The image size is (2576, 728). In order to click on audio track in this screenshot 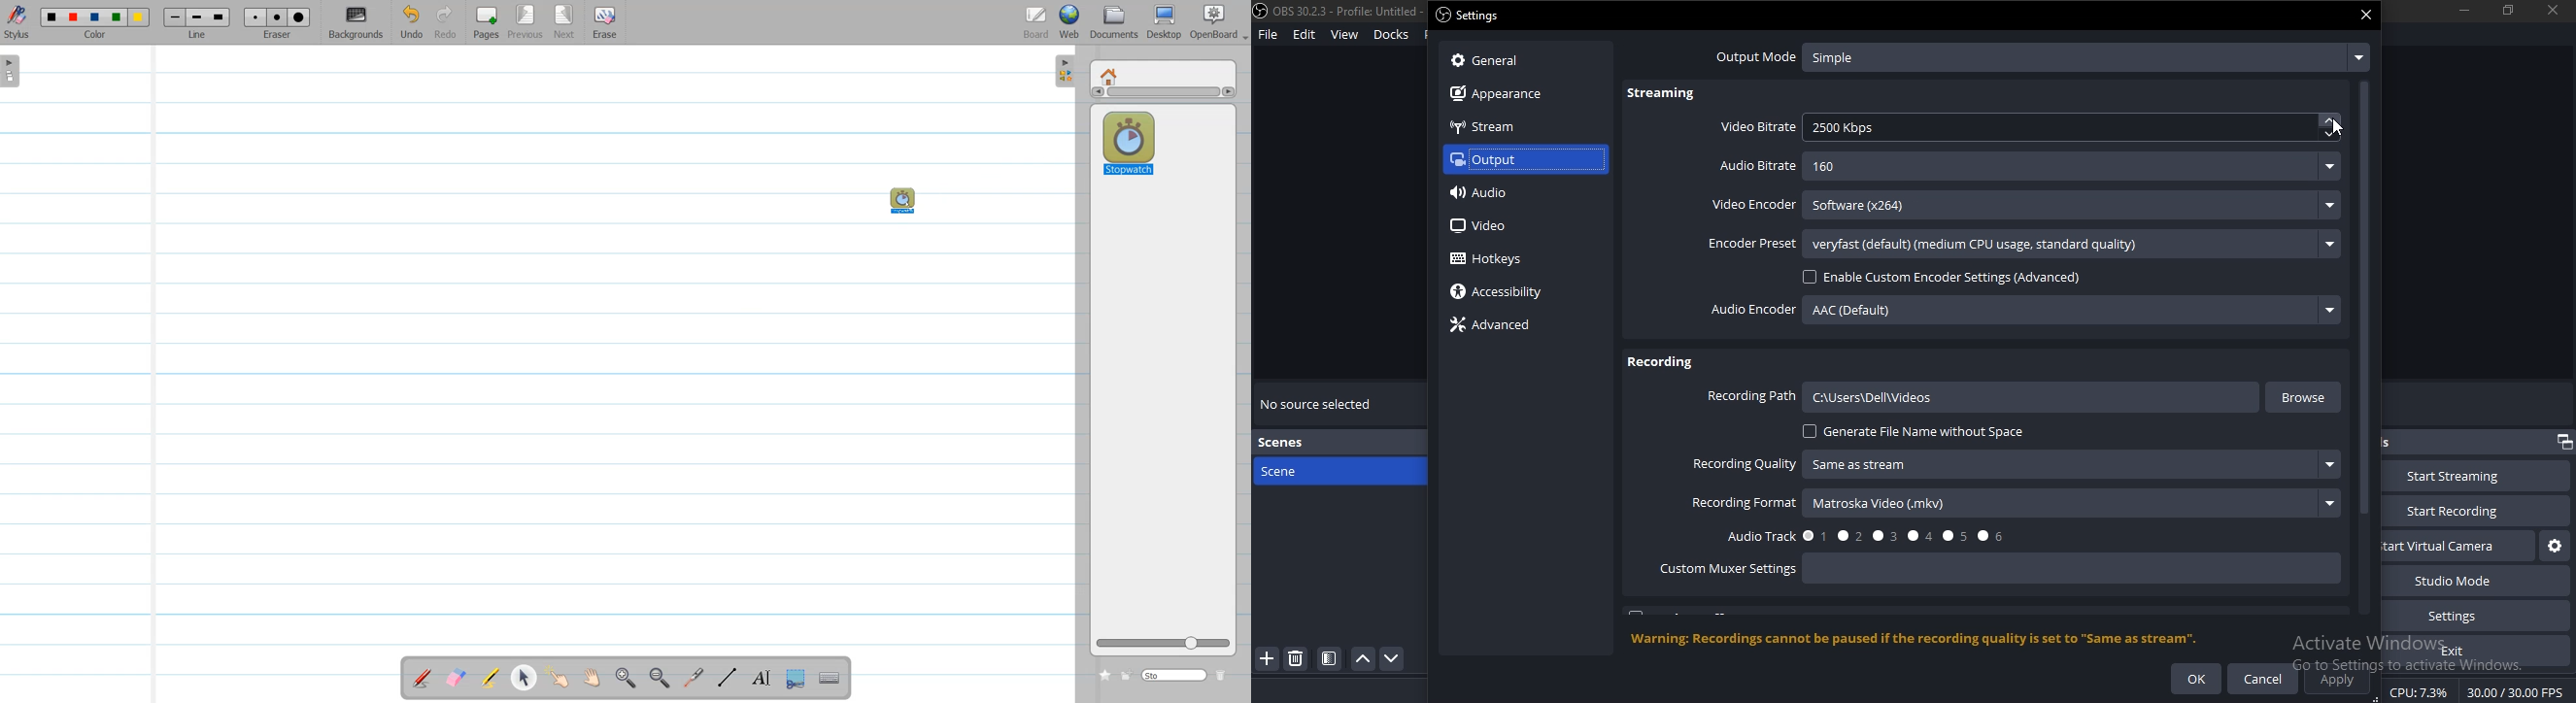, I will do `click(1873, 536)`.